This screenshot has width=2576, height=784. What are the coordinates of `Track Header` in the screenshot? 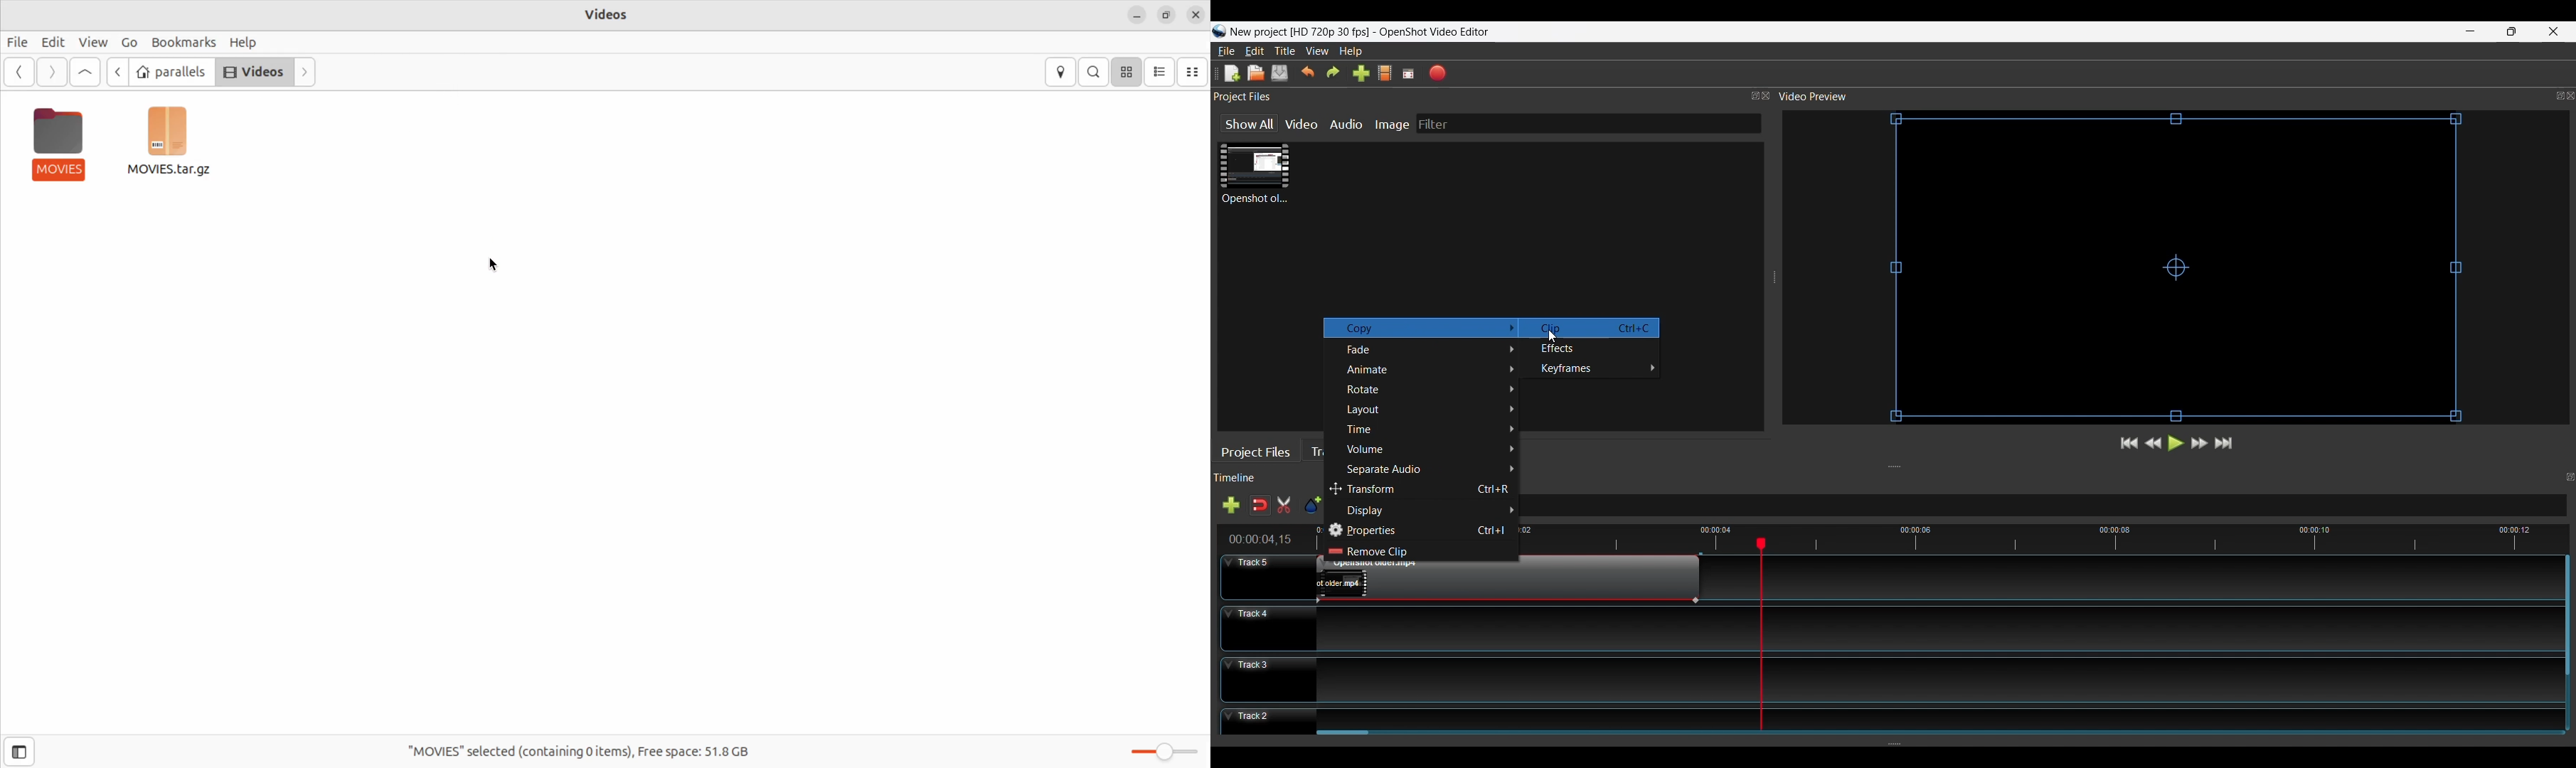 It's located at (1267, 626).